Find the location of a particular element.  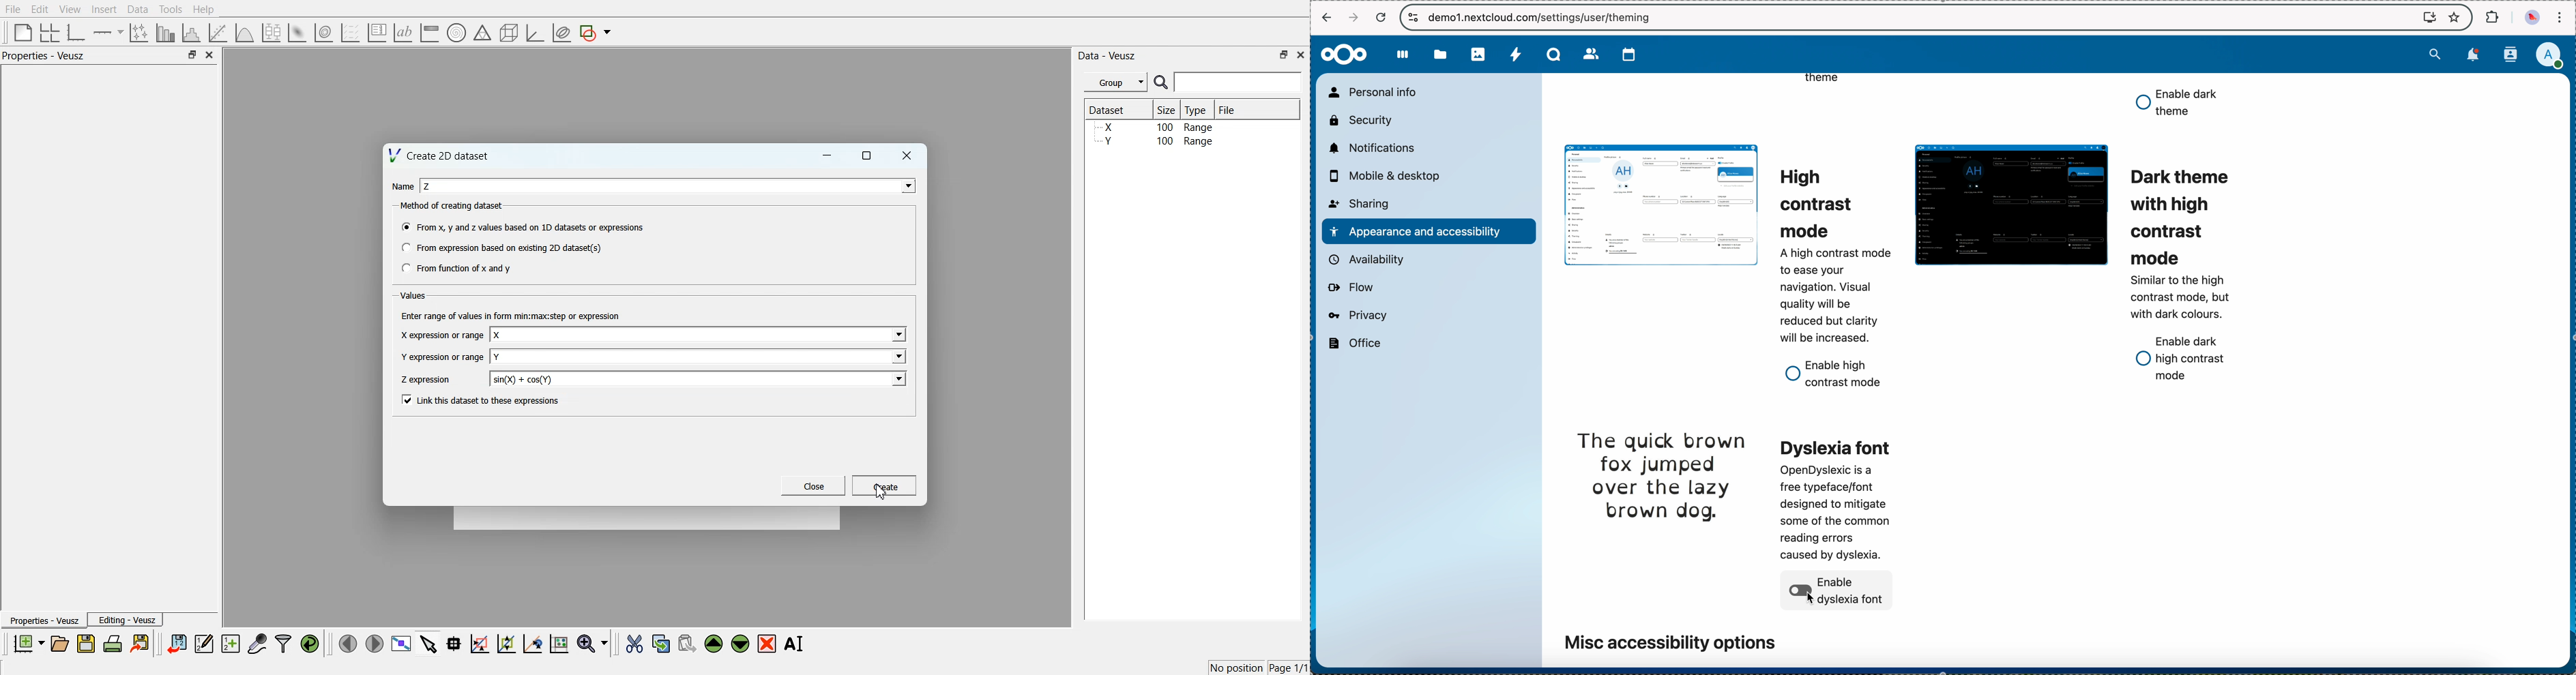

X is located at coordinates (498, 335).